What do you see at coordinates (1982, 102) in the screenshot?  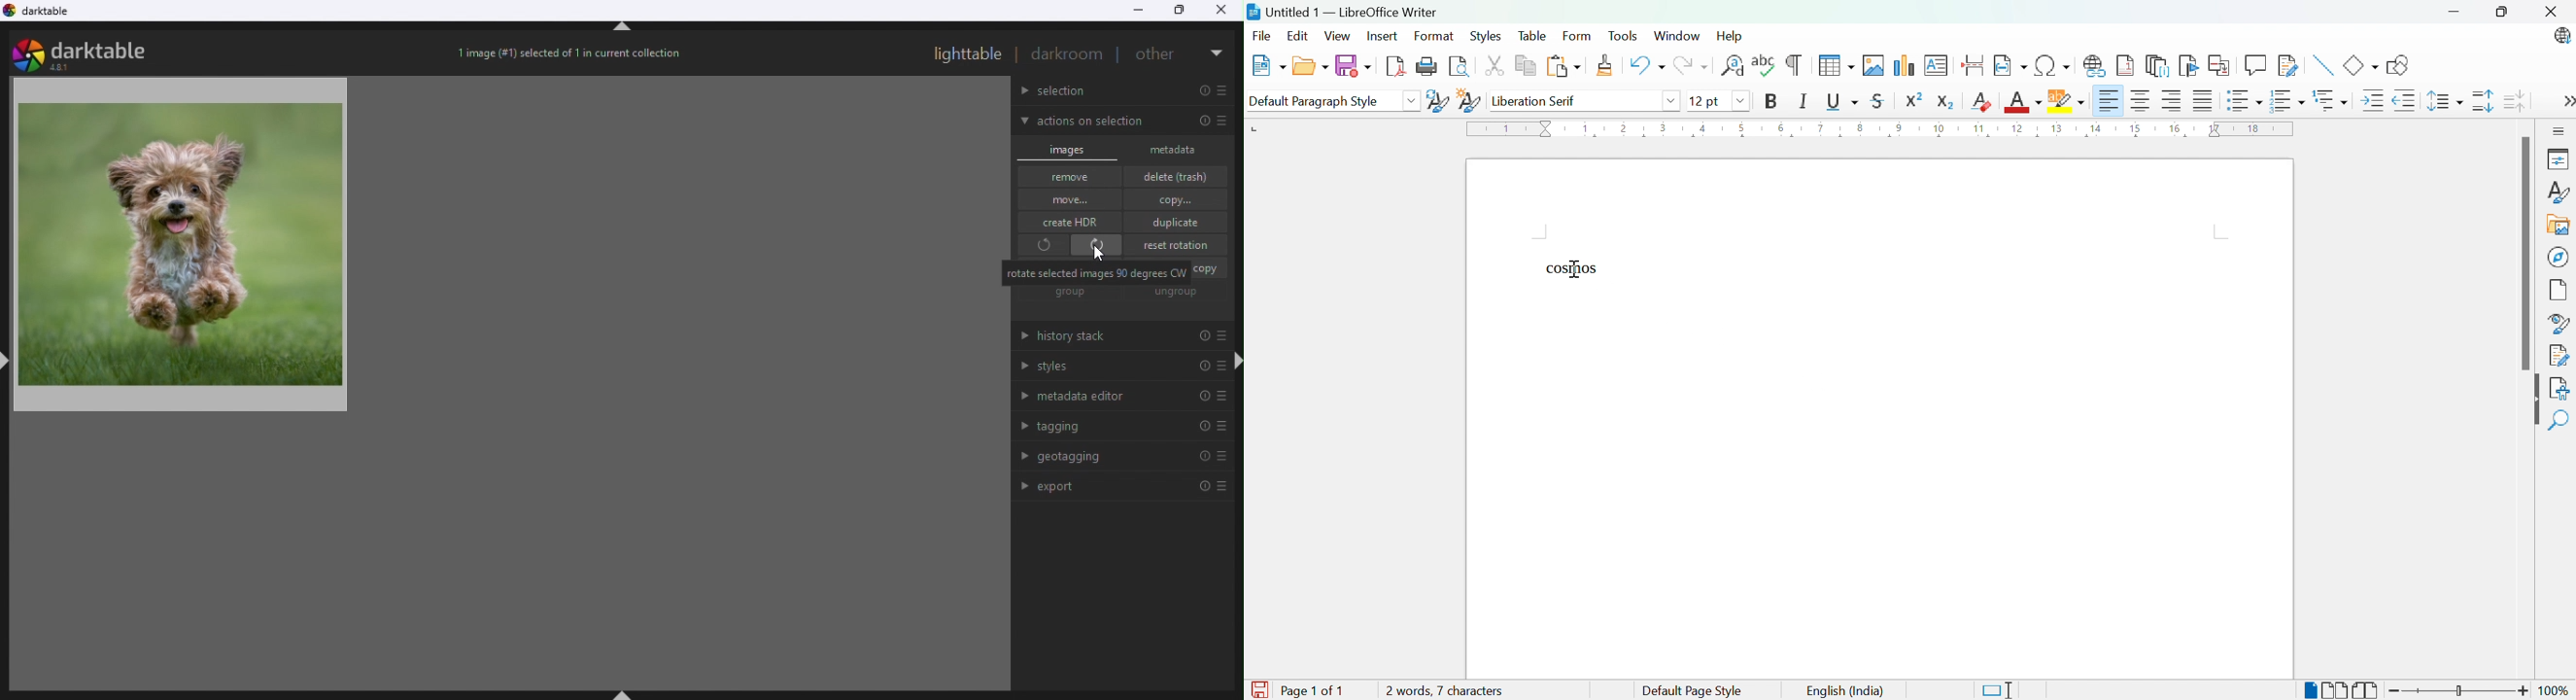 I see `Clear direct formatting` at bounding box center [1982, 102].